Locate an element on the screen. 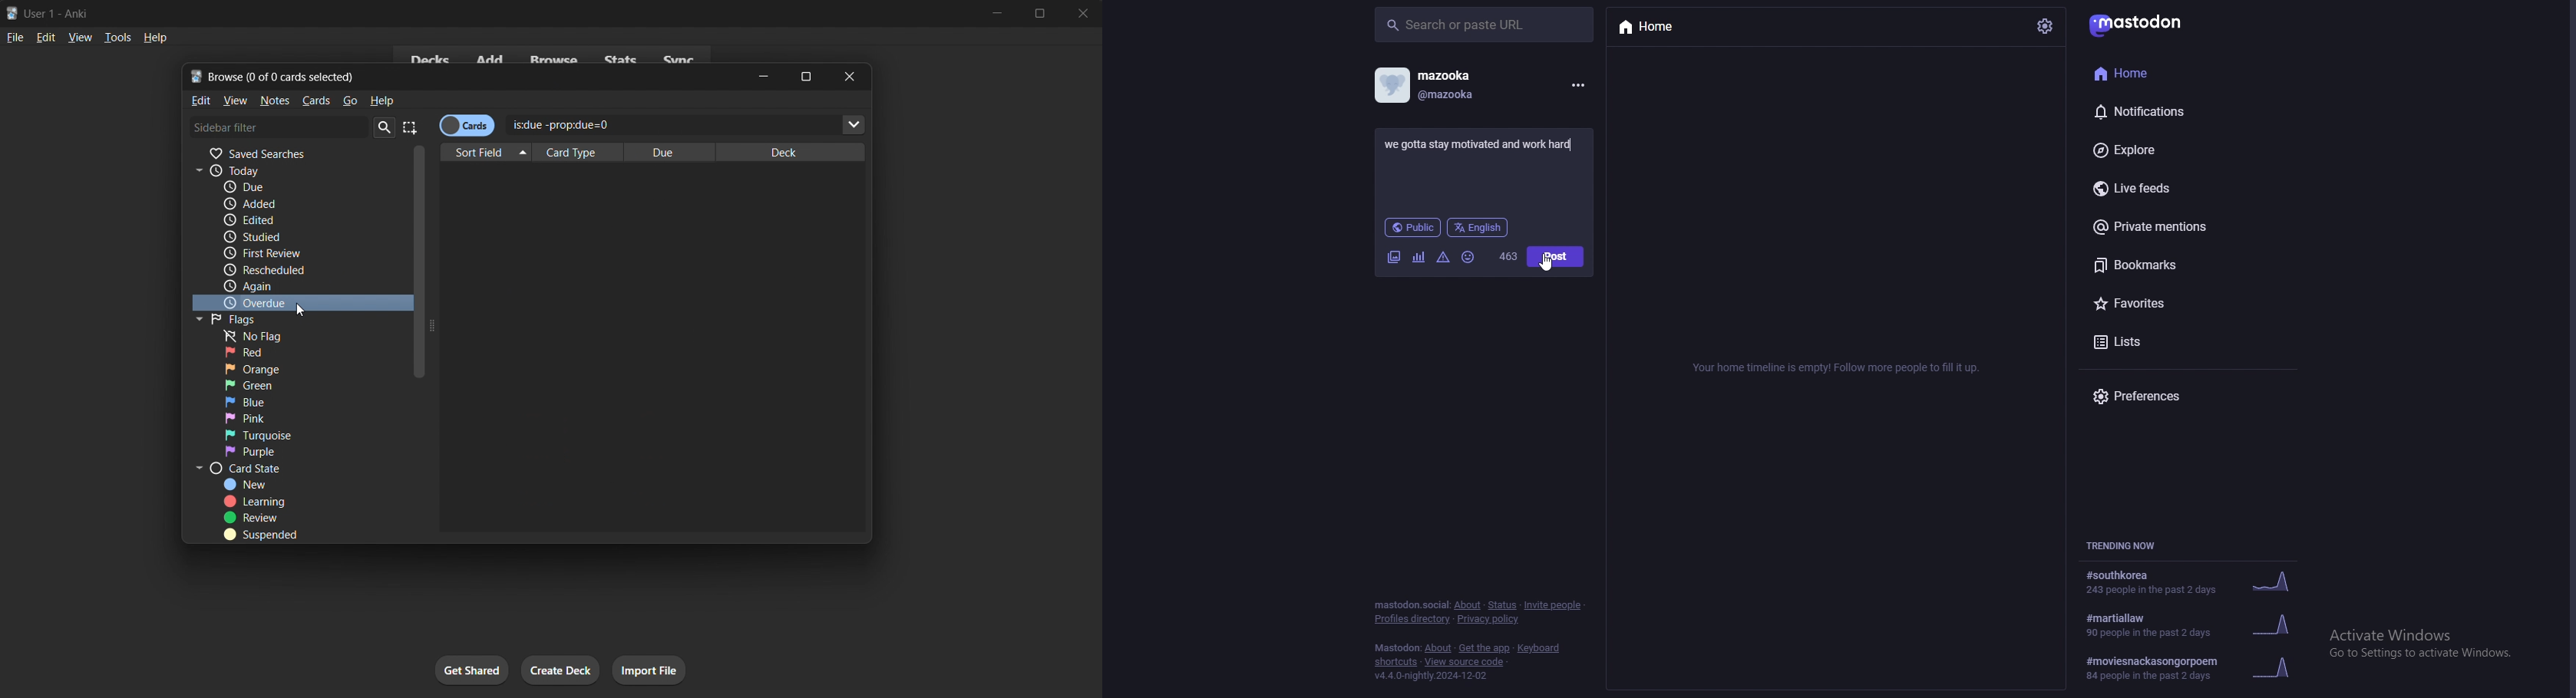 This screenshot has height=700, width=2576. added  is located at coordinates (293, 203).